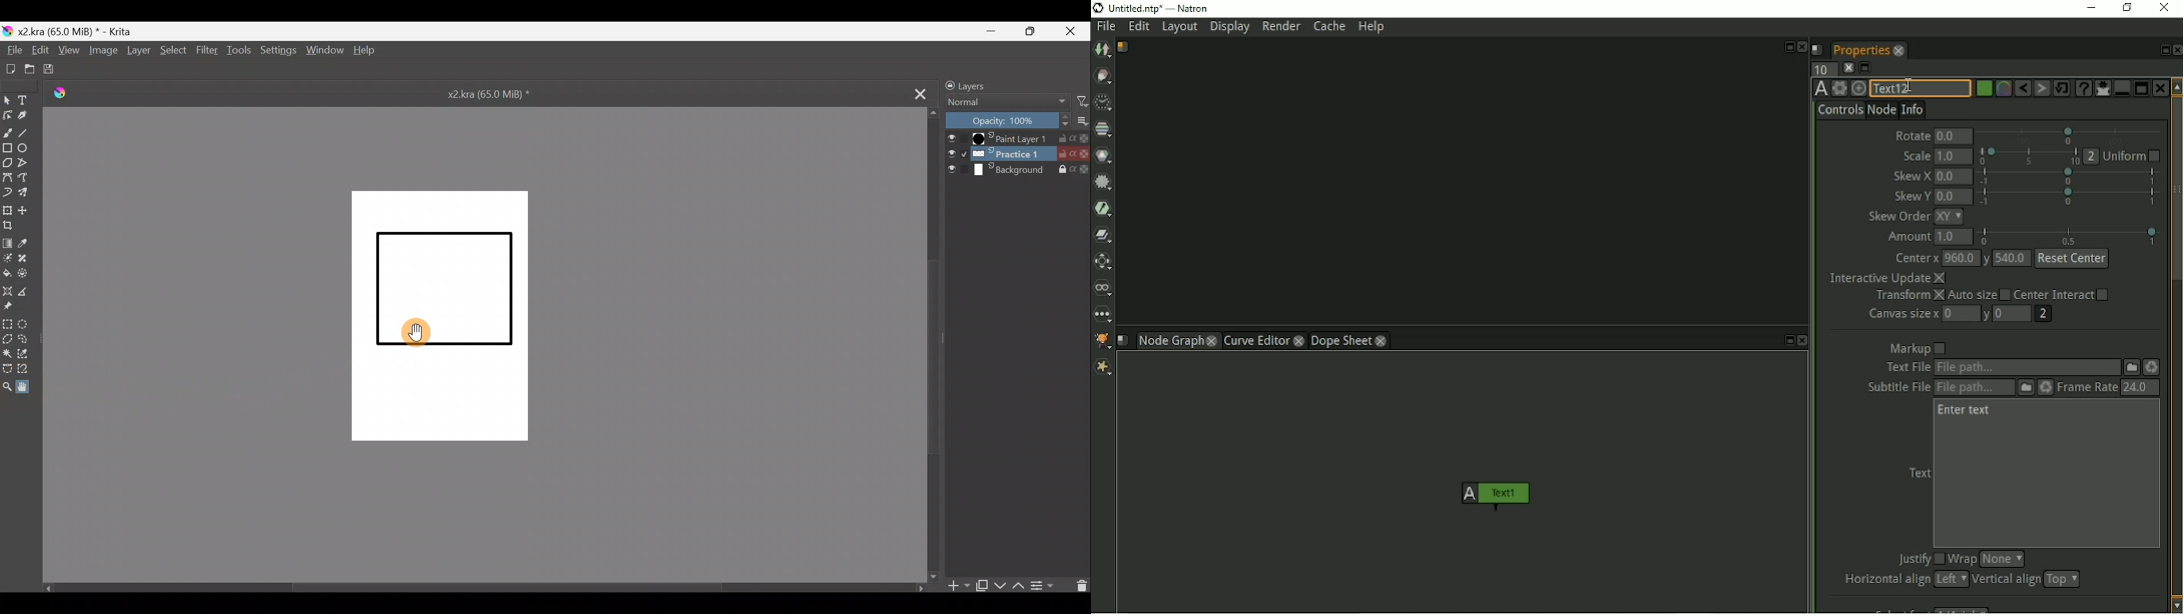  Describe the element at coordinates (1081, 122) in the screenshot. I see `More` at that location.